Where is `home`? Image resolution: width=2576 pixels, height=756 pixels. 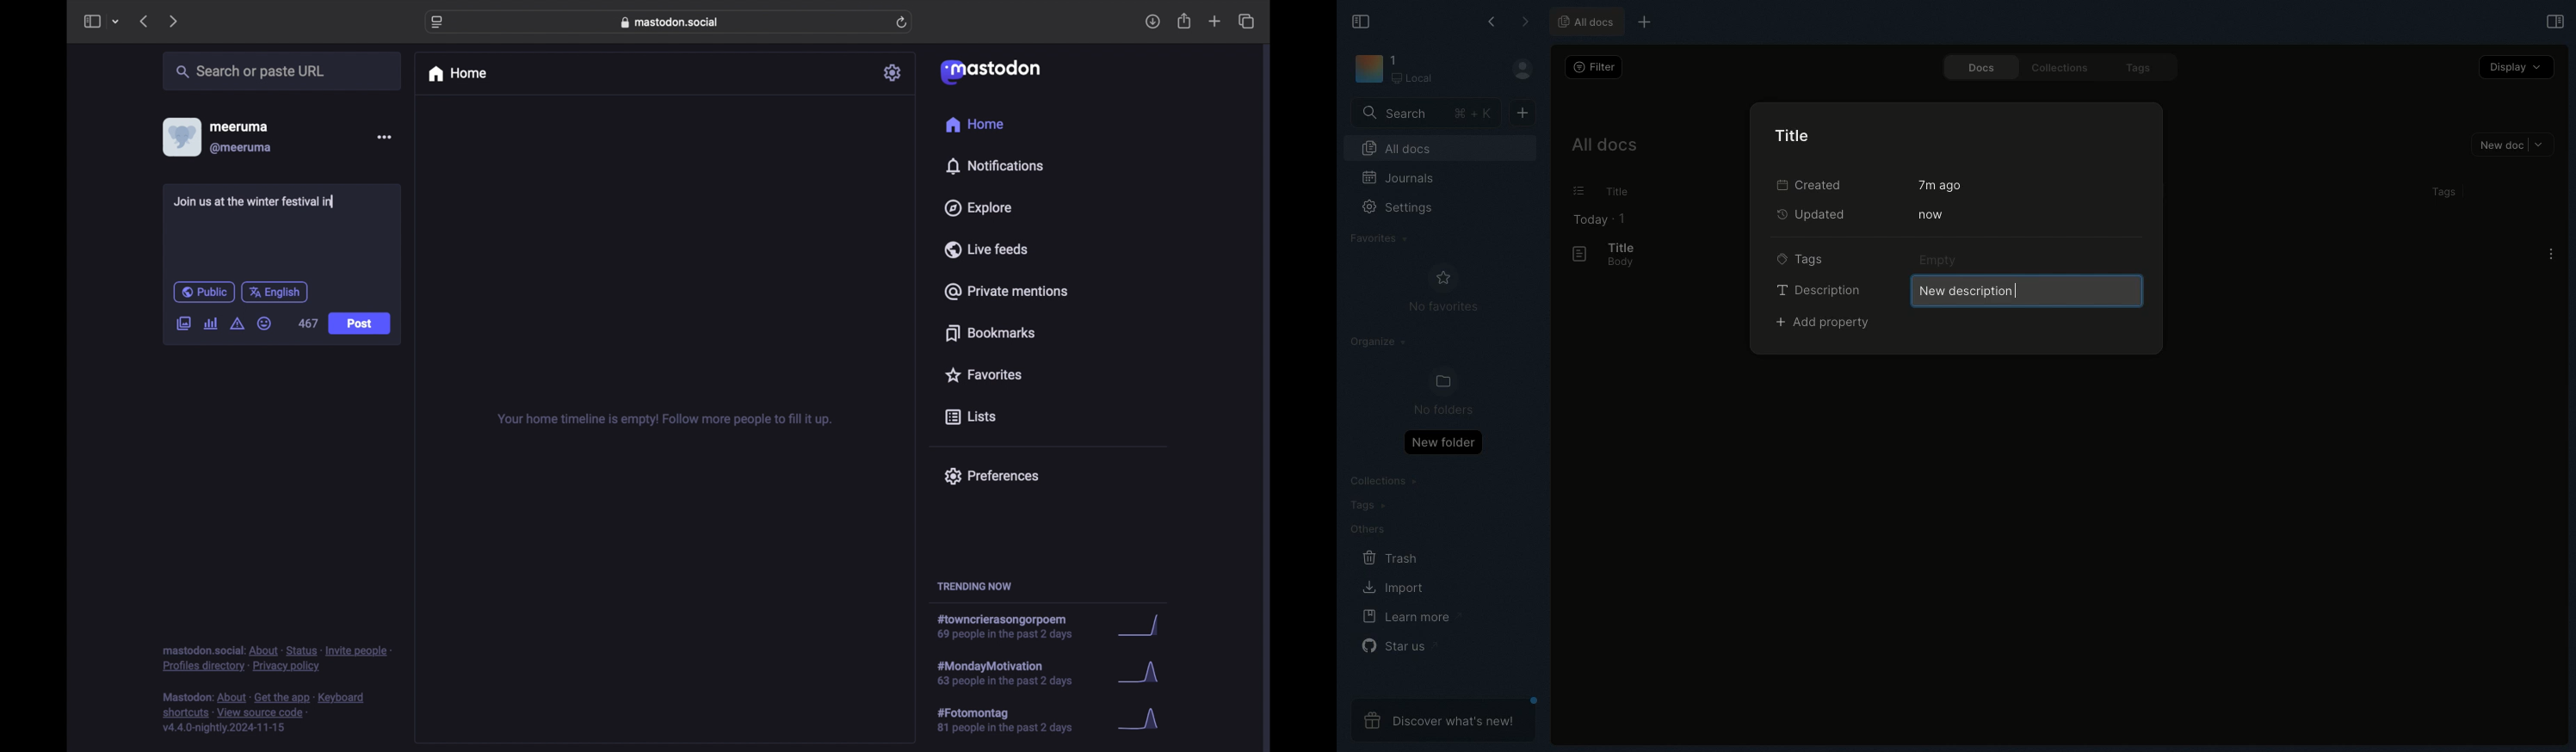 home is located at coordinates (974, 125).